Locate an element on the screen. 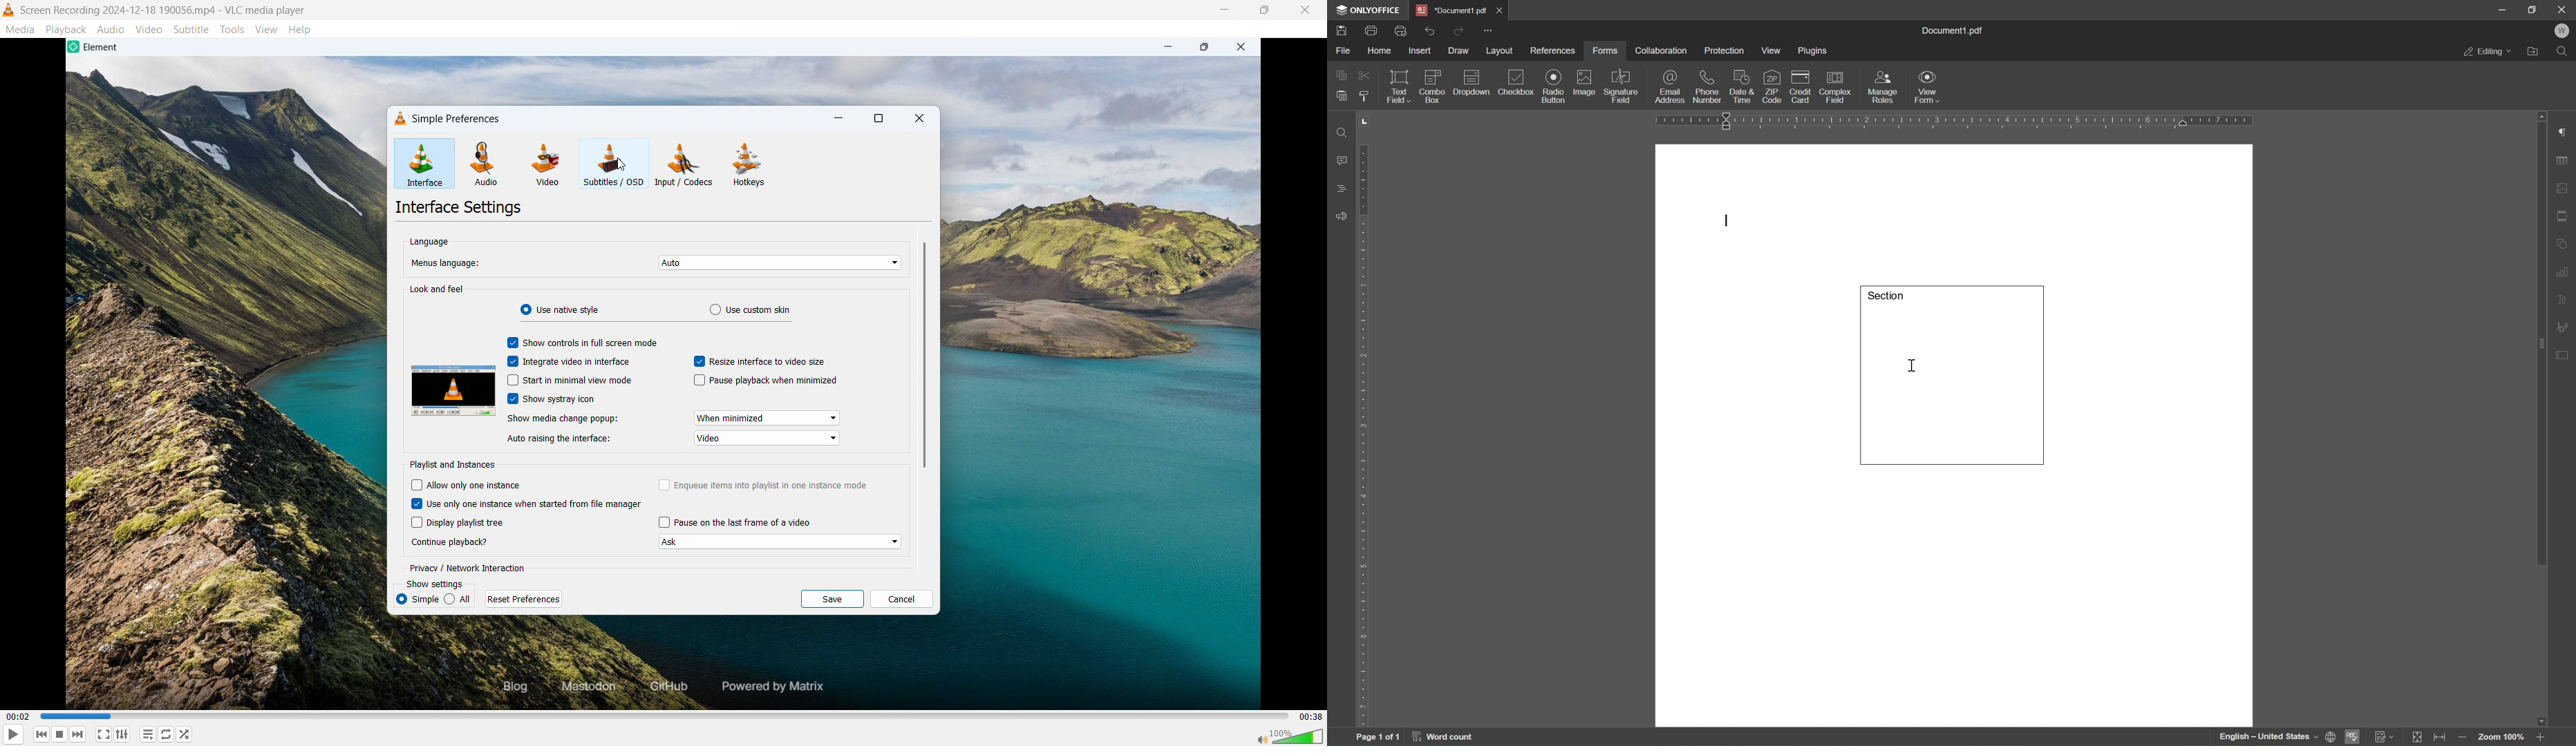 This screenshot has width=2576, height=756. start in minimal view mode is located at coordinates (570, 380).